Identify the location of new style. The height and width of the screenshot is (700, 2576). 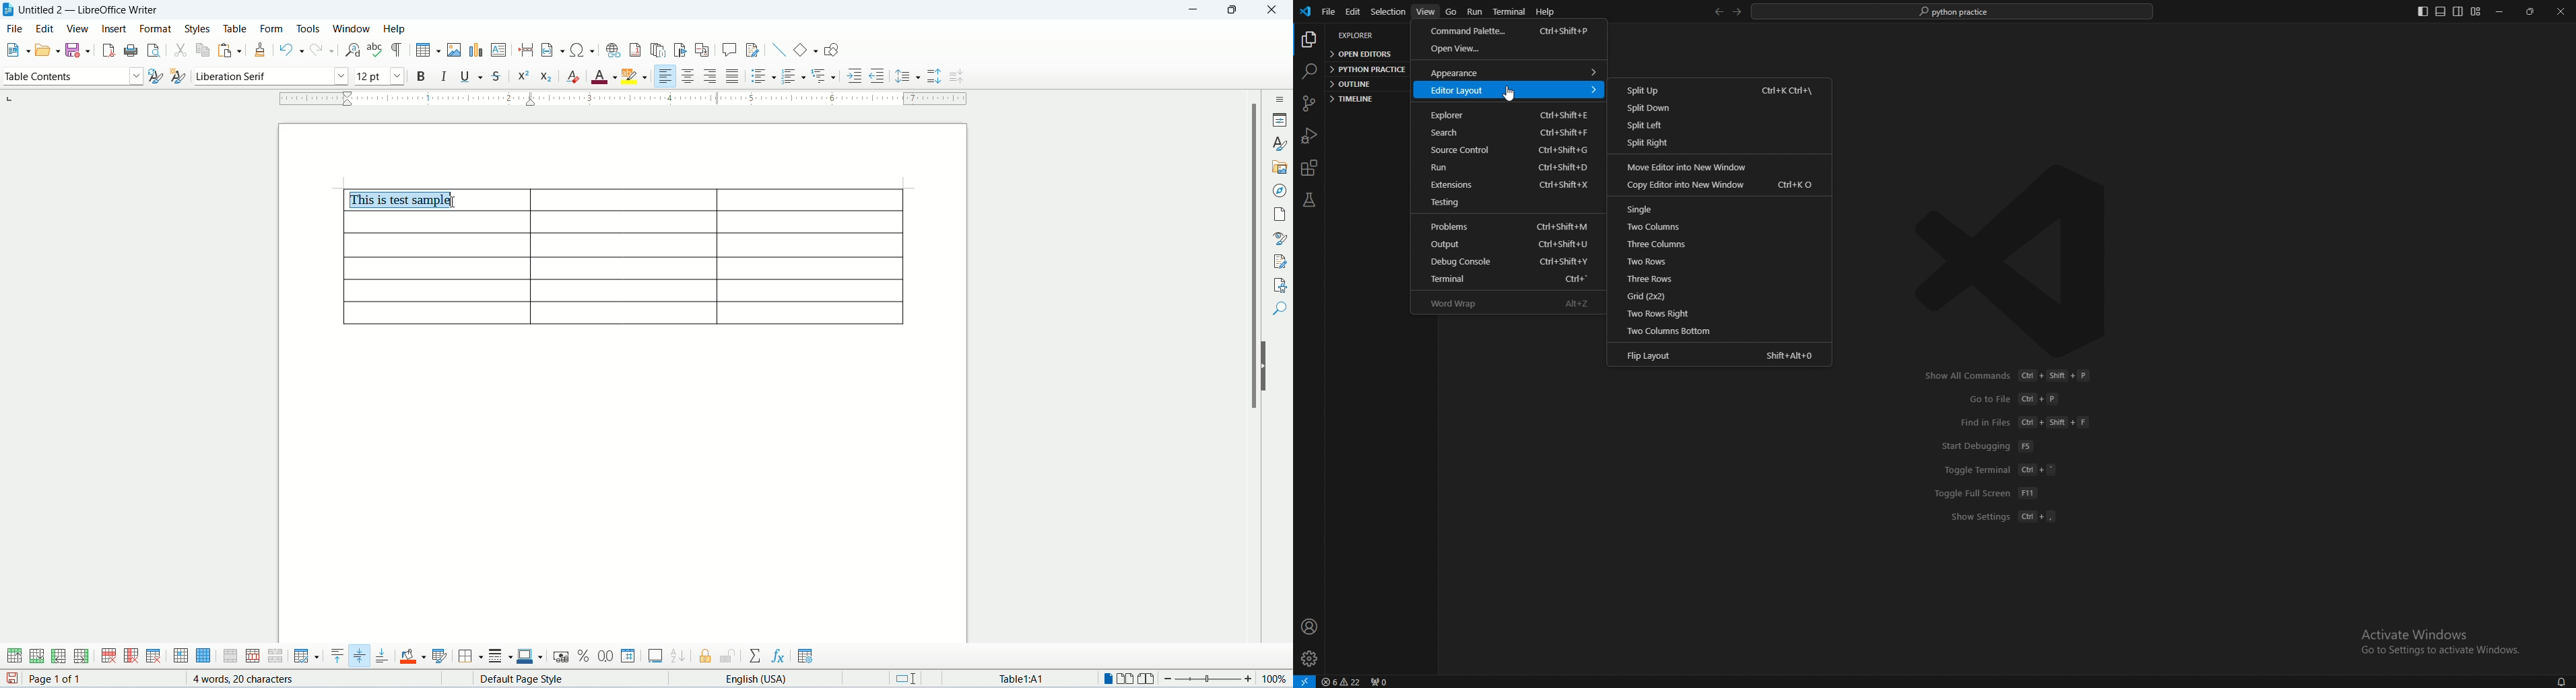
(178, 76).